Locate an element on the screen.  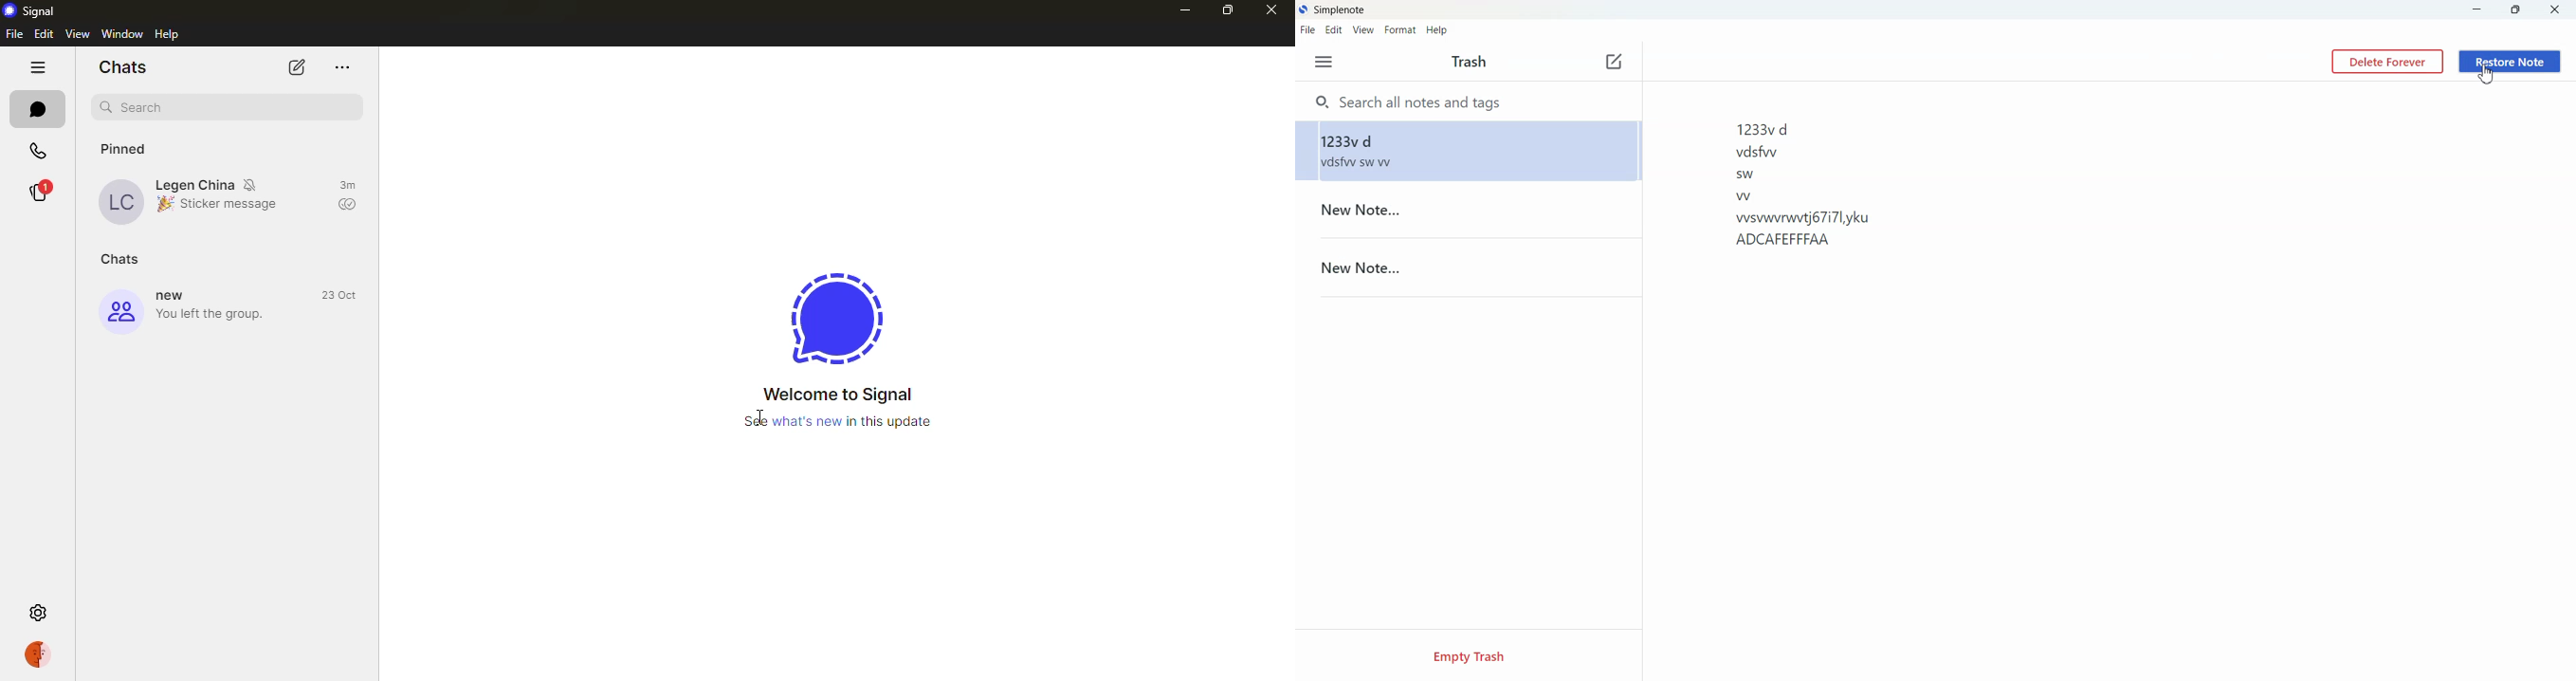
Maximize is located at coordinates (2517, 10).